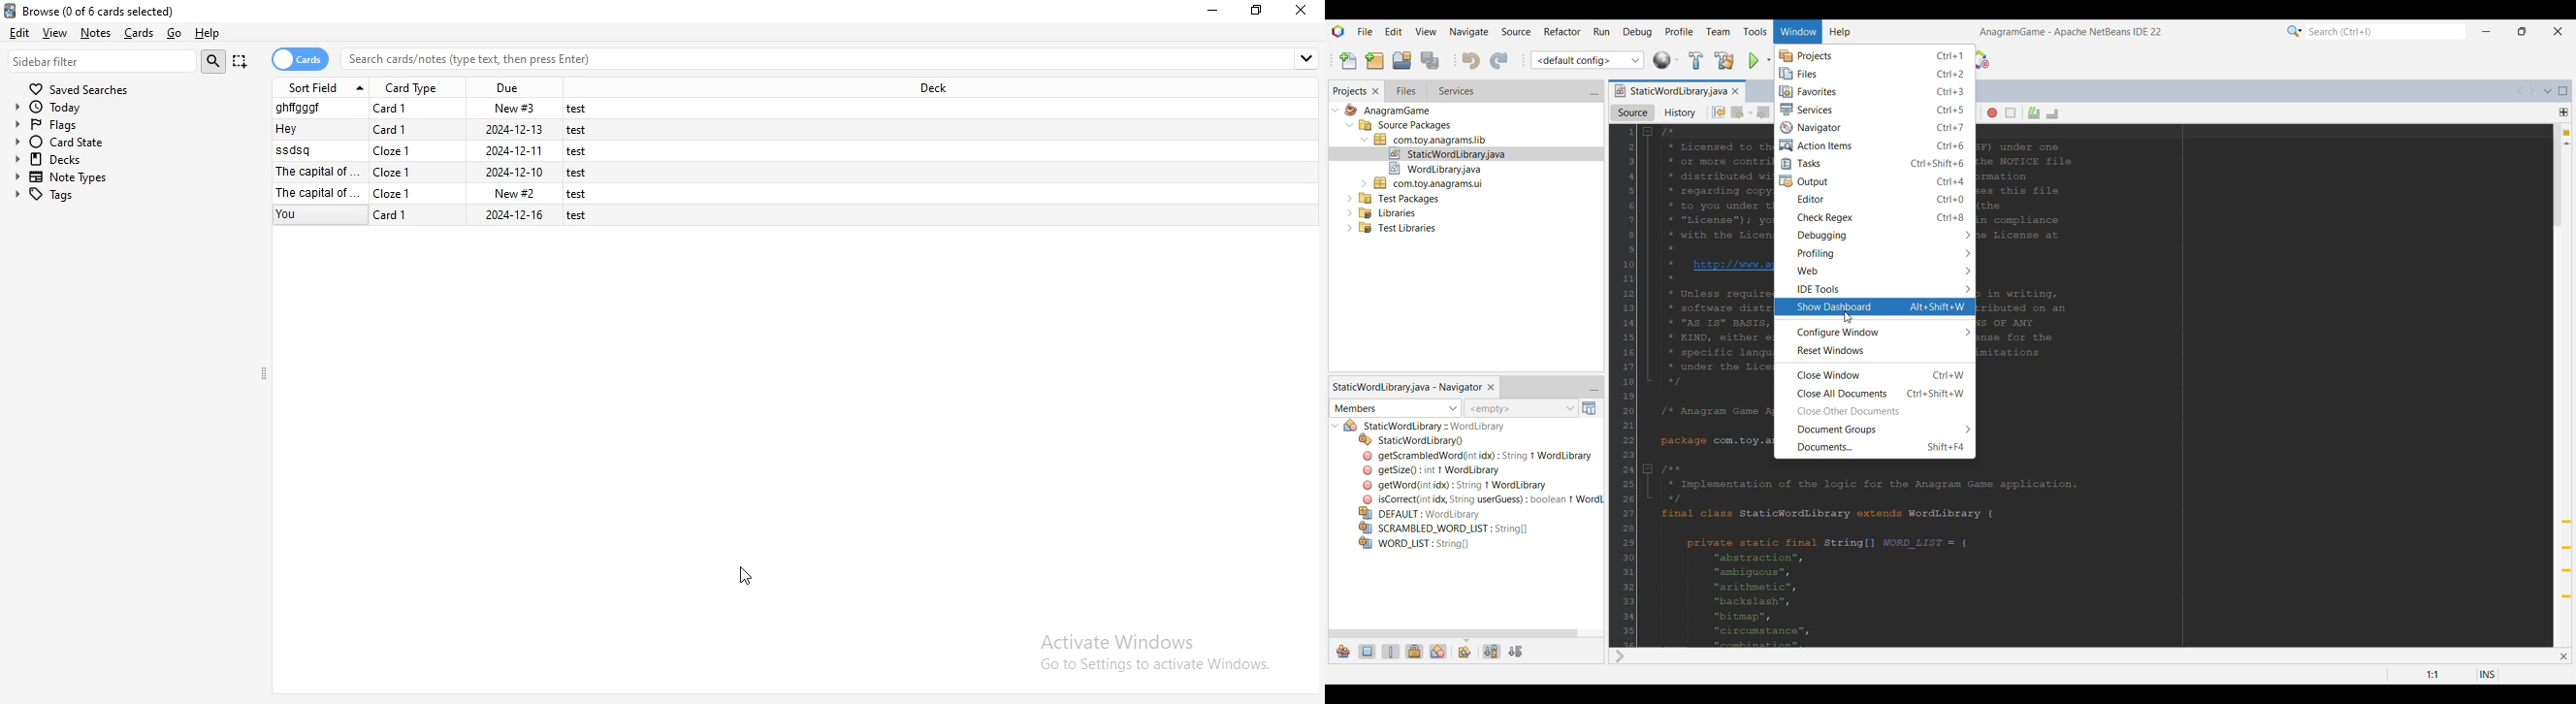 The image size is (2576, 728). Describe the element at coordinates (55, 32) in the screenshot. I see `view` at that location.